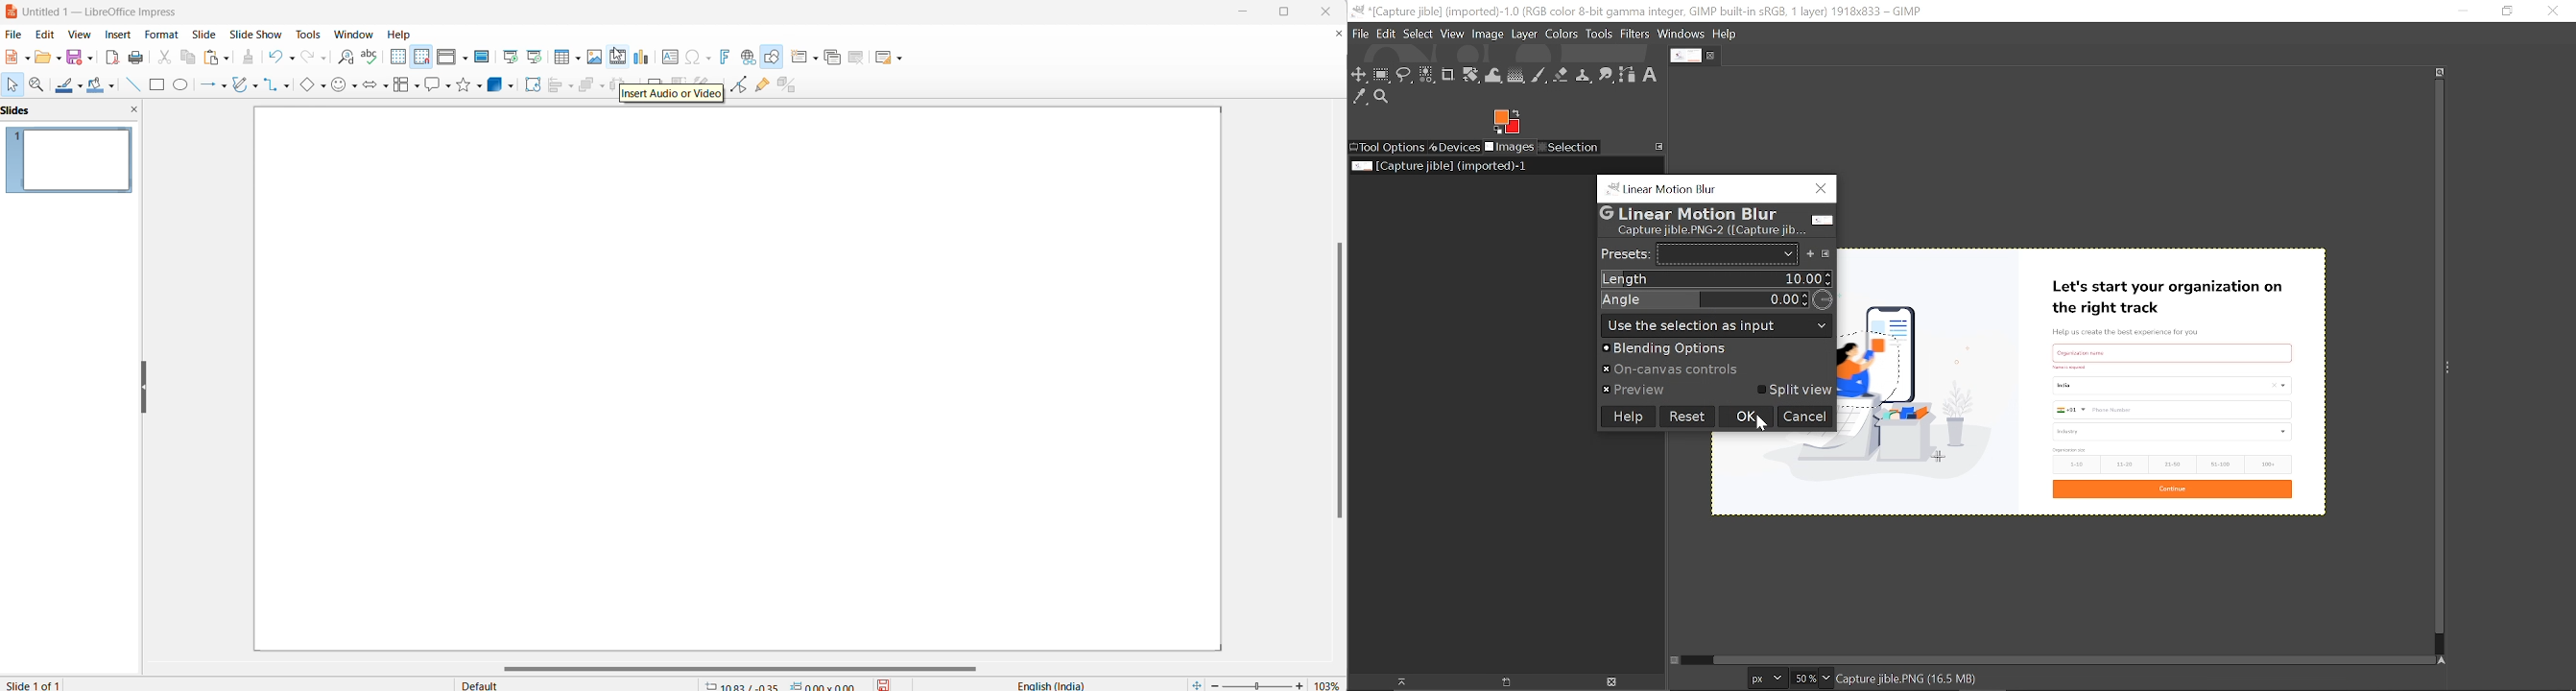 This screenshot has height=700, width=2576. Describe the element at coordinates (16, 35) in the screenshot. I see `file` at that location.